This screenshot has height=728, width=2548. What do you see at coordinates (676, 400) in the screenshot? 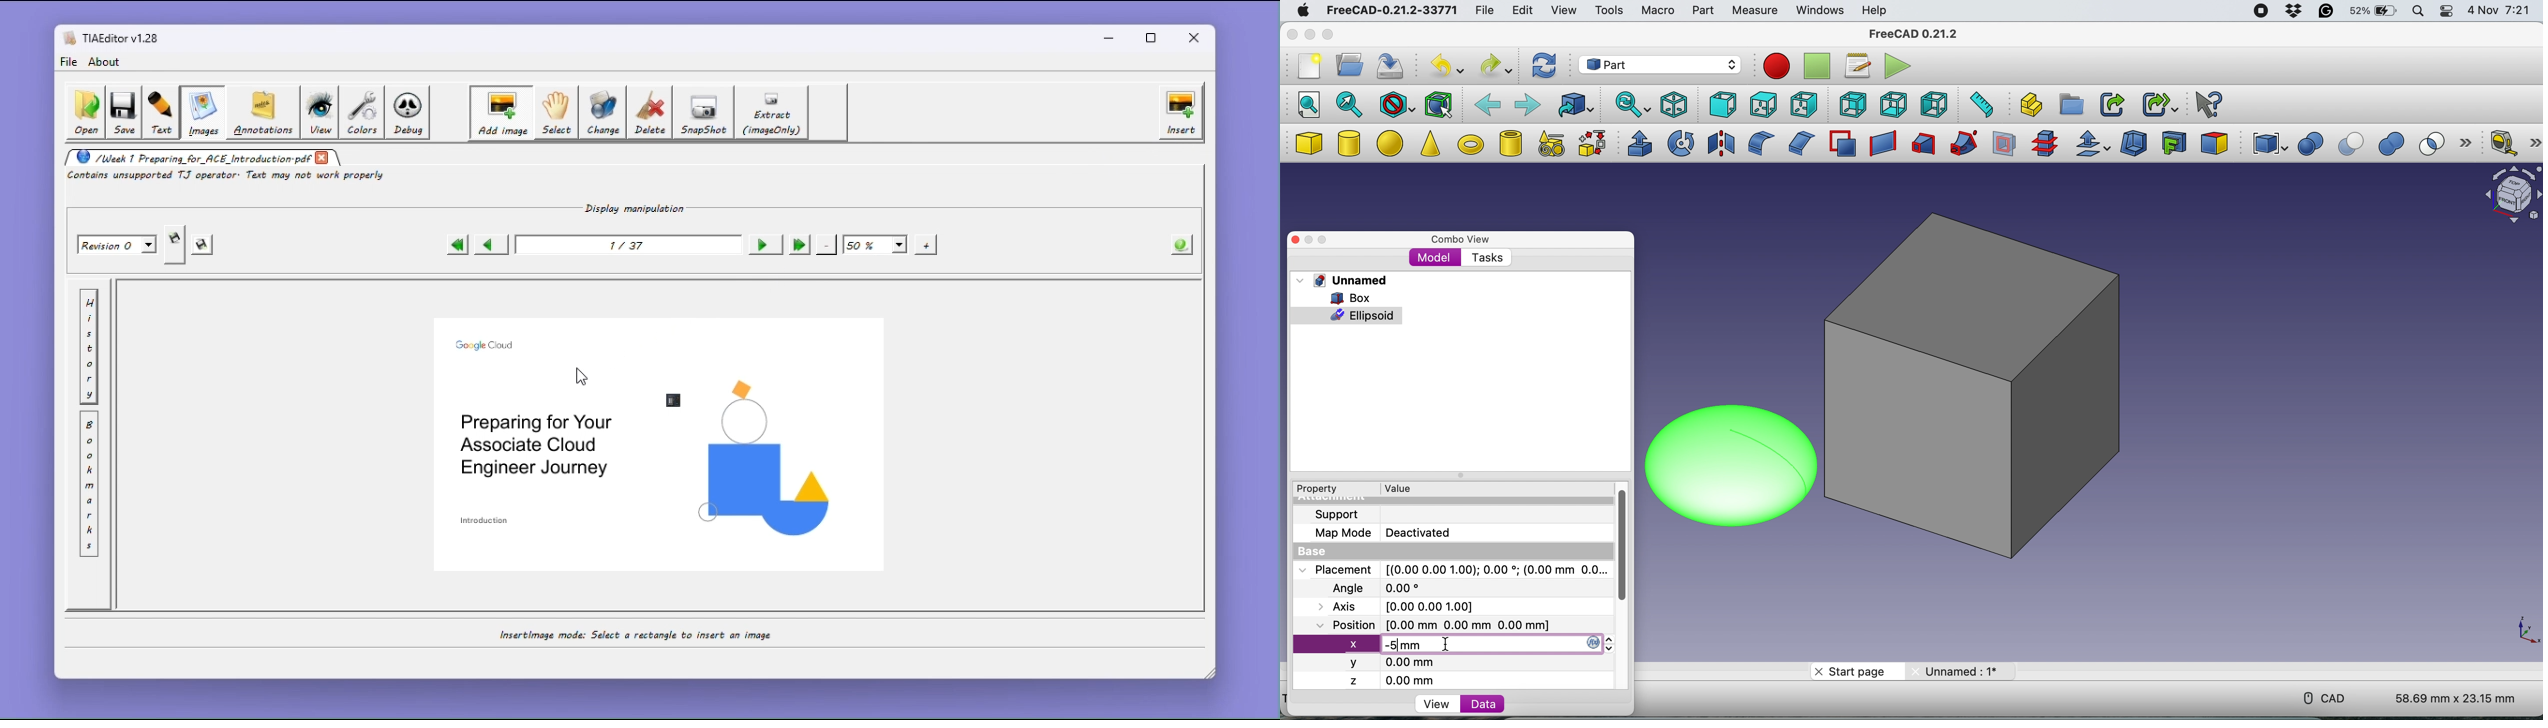
I see `image file` at bounding box center [676, 400].